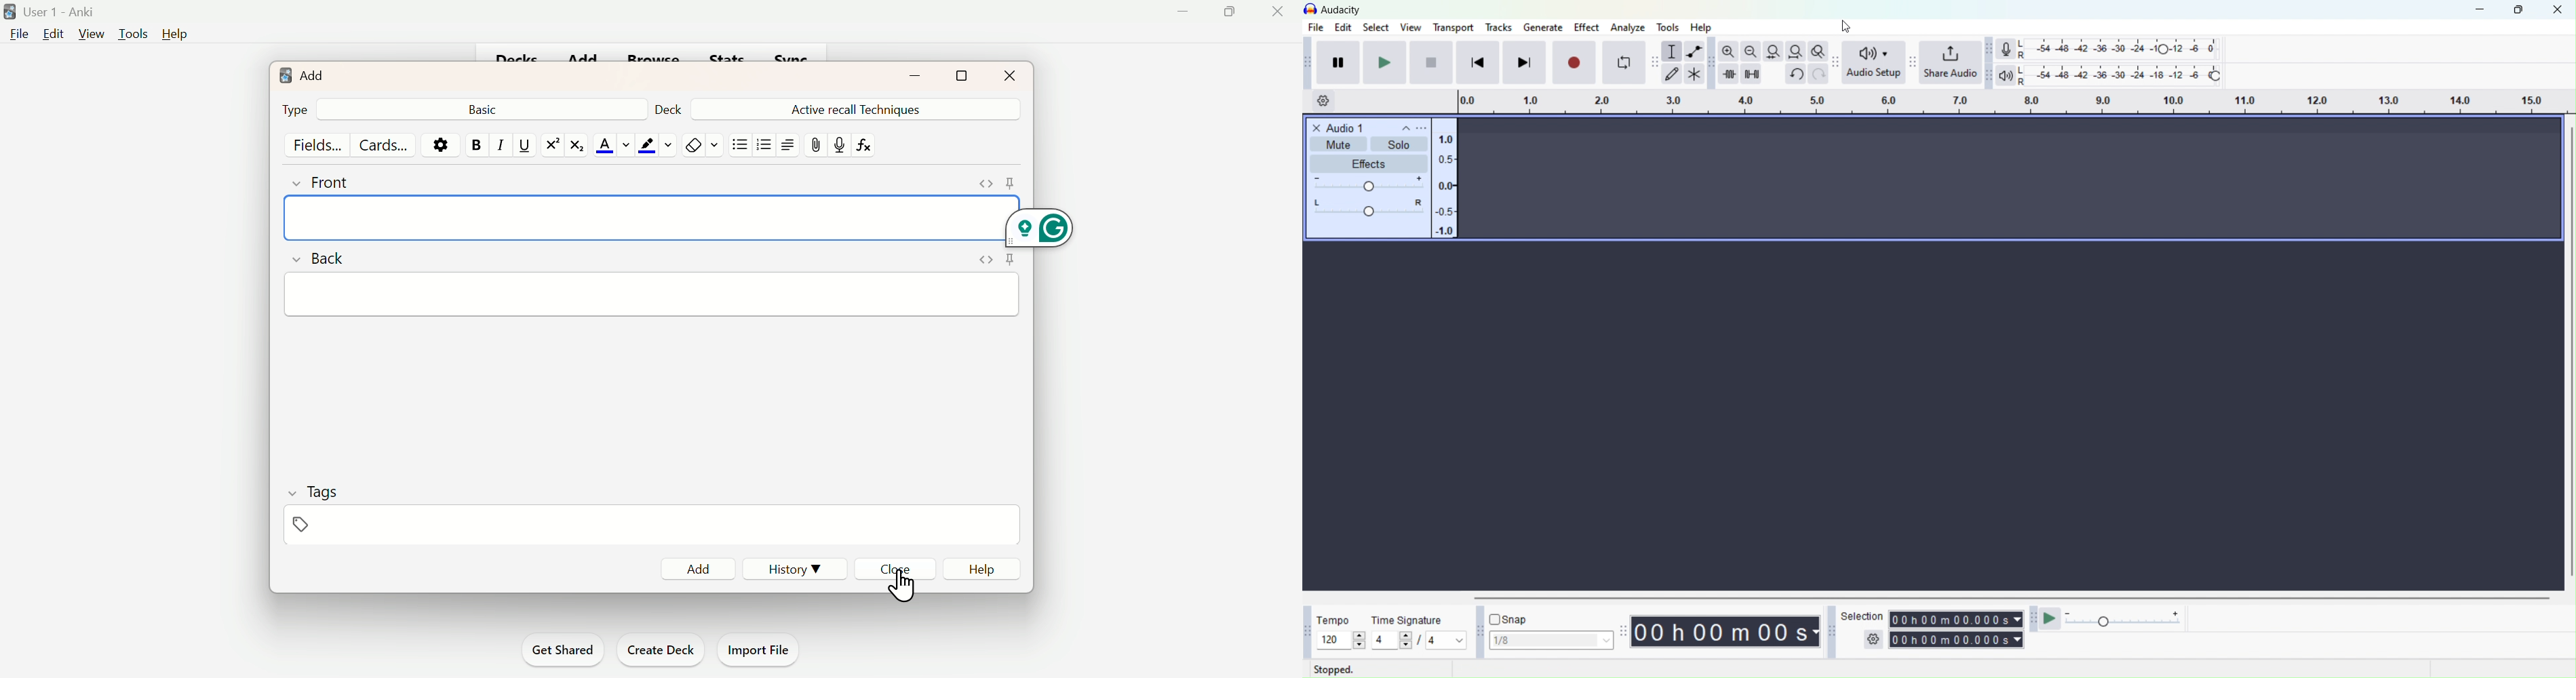 The image size is (2576, 700). What do you see at coordinates (317, 144) in the screenshot?
I see `Fields...` at bounding box center [317, 144].